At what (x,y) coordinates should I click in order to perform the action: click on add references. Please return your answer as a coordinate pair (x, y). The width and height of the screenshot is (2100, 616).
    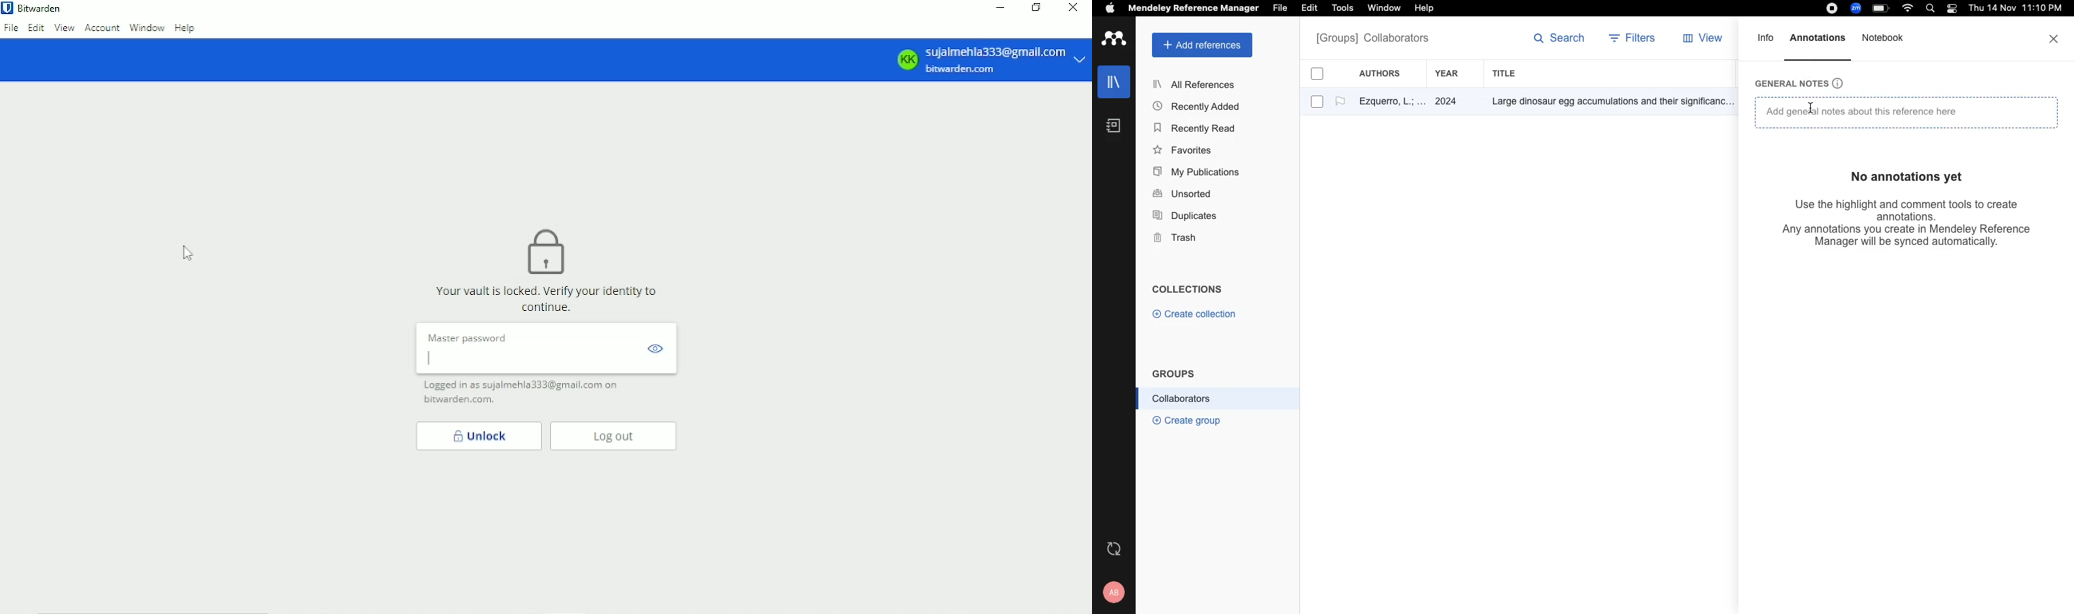
    Looking at the image, I should click on (1203, 45).